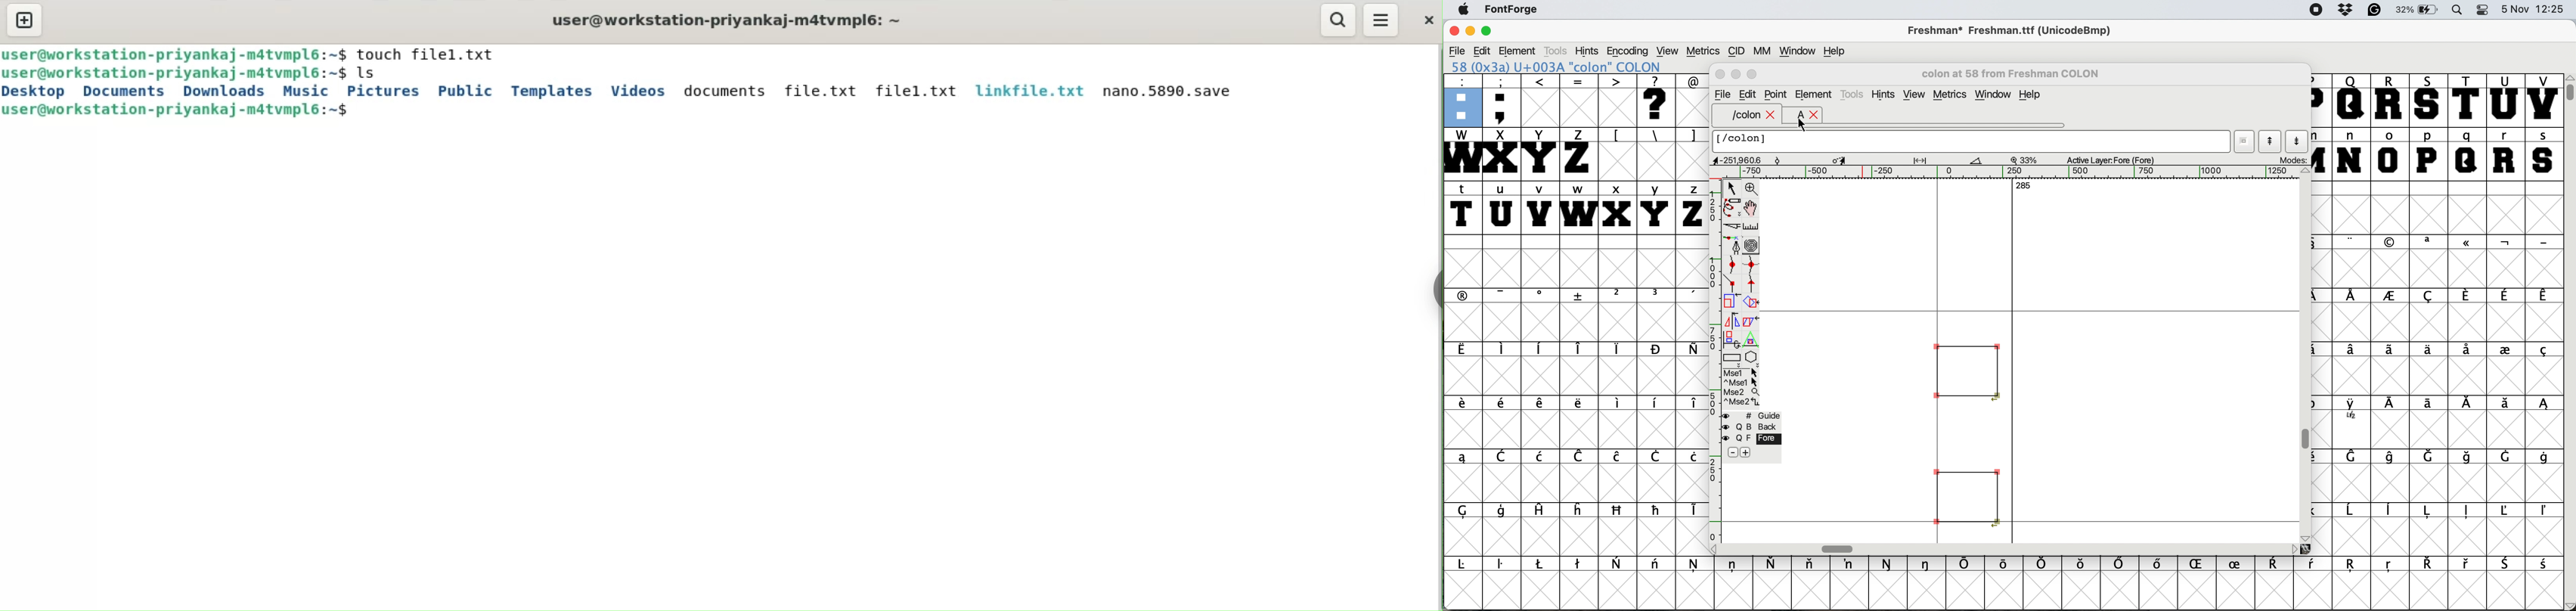  Describe the element at coordinates (2429, 511) in the screenshot. I see `symbol` at that location.